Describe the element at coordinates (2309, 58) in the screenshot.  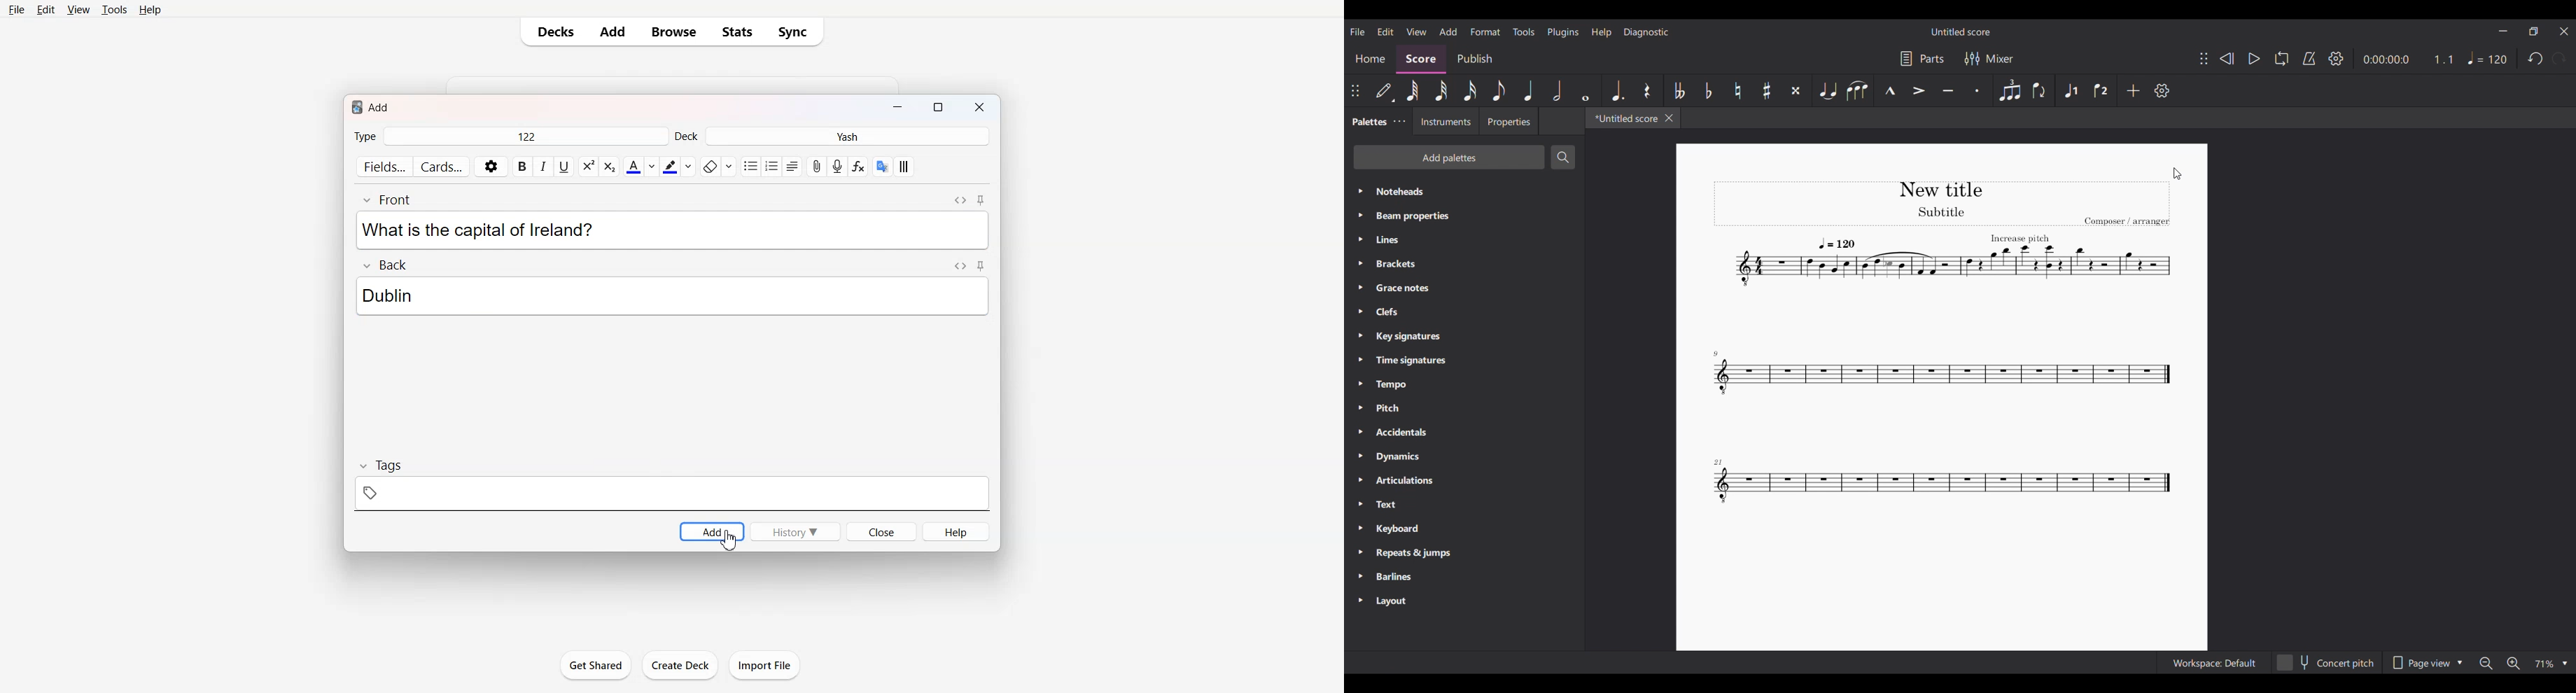
I see `Metronome` at that location.